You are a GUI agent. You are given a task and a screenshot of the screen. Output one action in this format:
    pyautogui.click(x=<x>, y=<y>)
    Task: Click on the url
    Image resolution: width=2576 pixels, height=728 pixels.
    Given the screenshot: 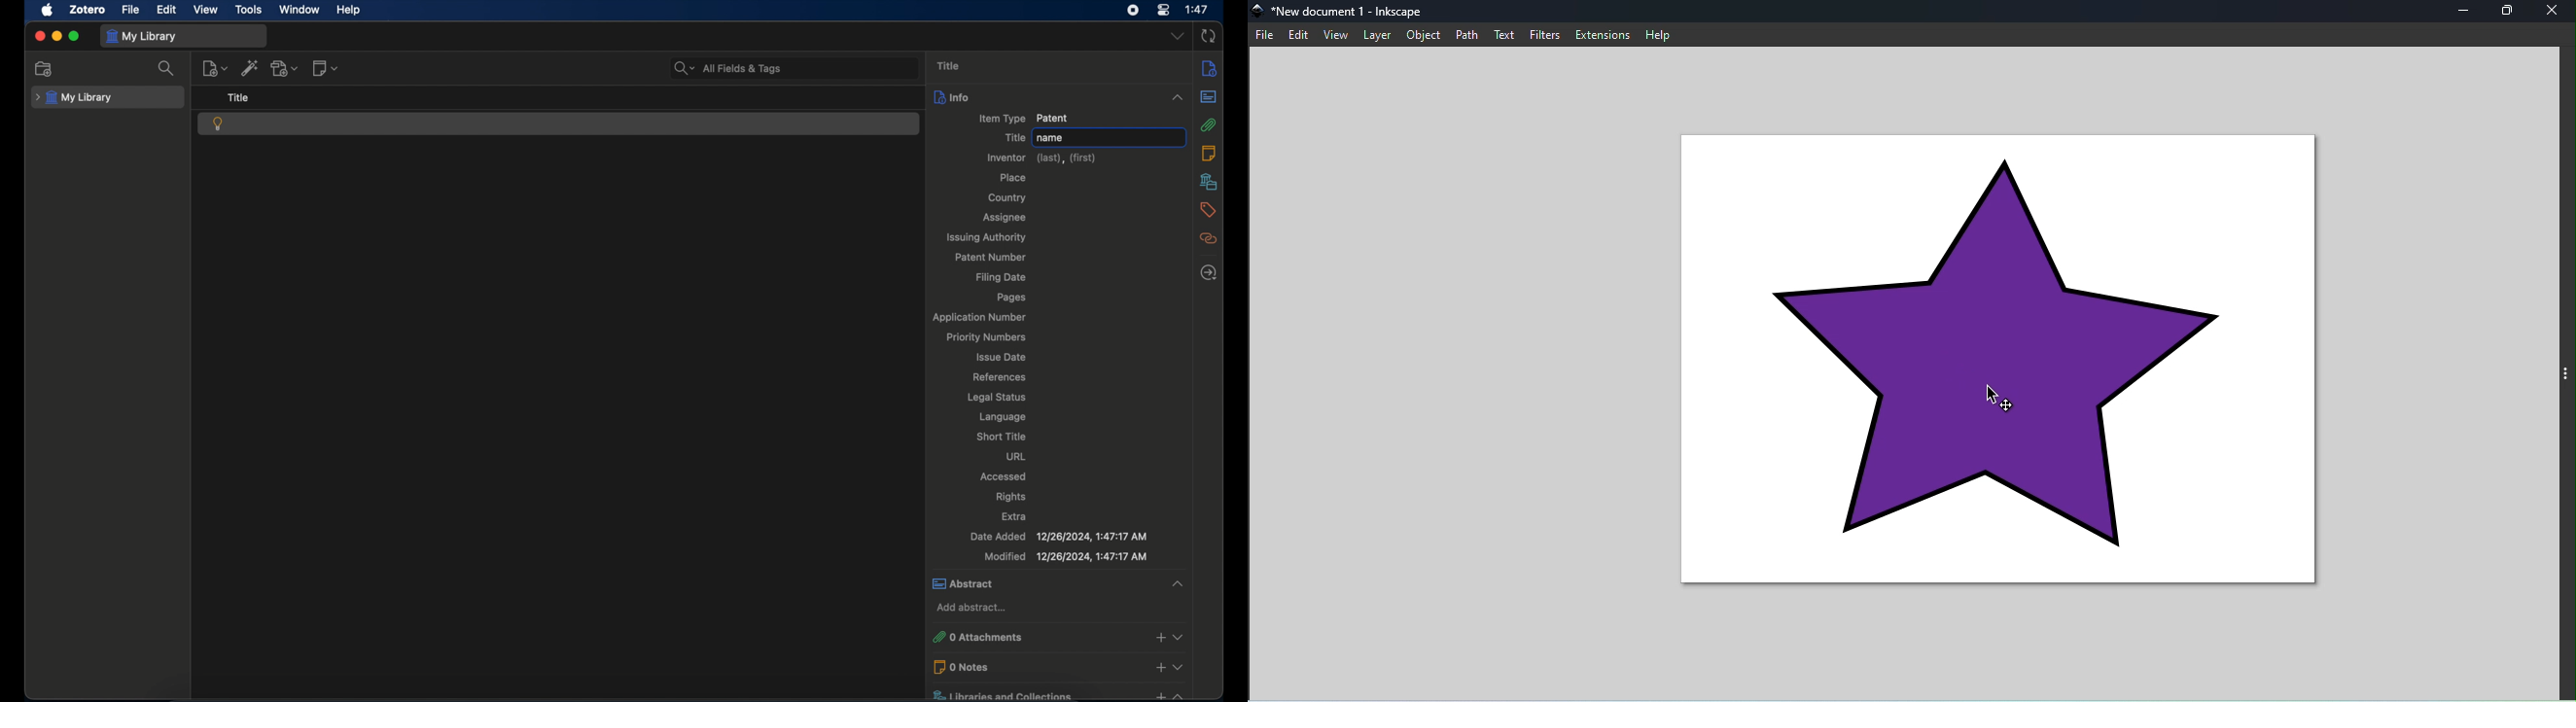 What is the action you would take?
    pyautogui.click(x=1017, y=456)
    